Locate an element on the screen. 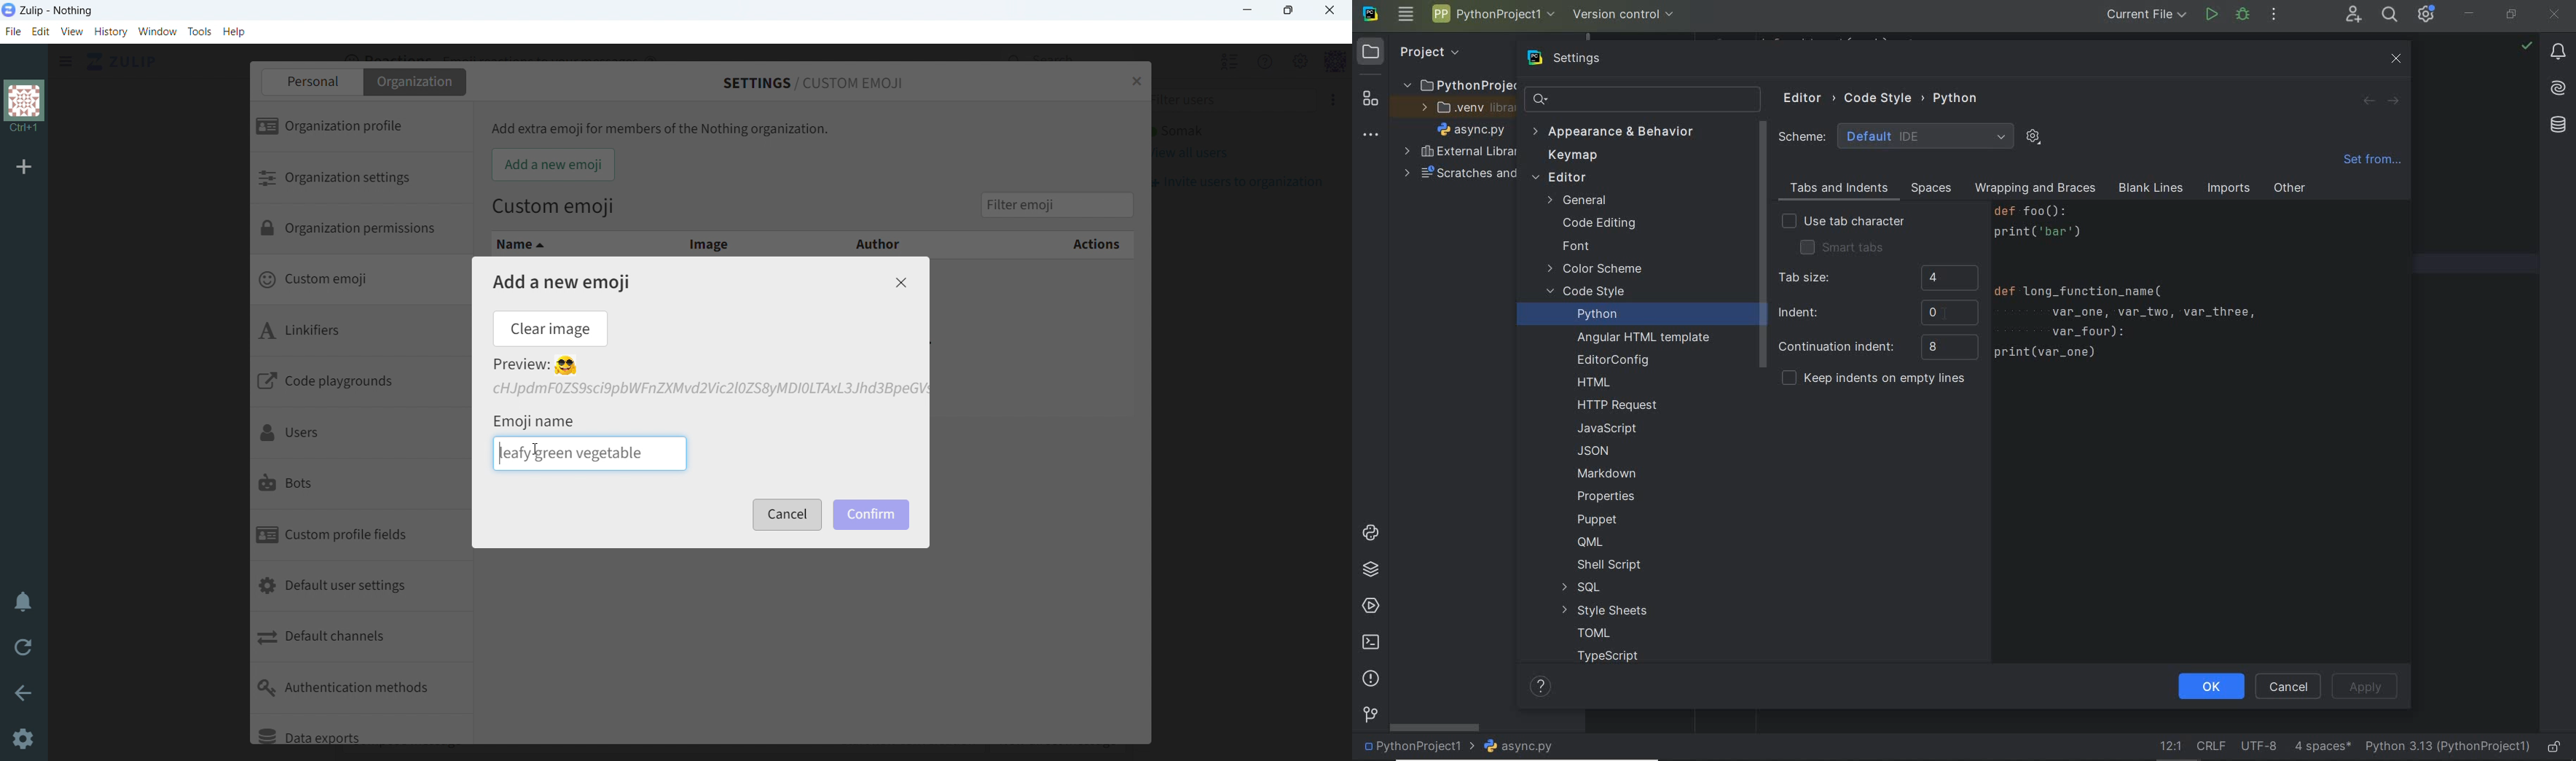  HTTP REQUEST is located at coordinates (1619, 405).